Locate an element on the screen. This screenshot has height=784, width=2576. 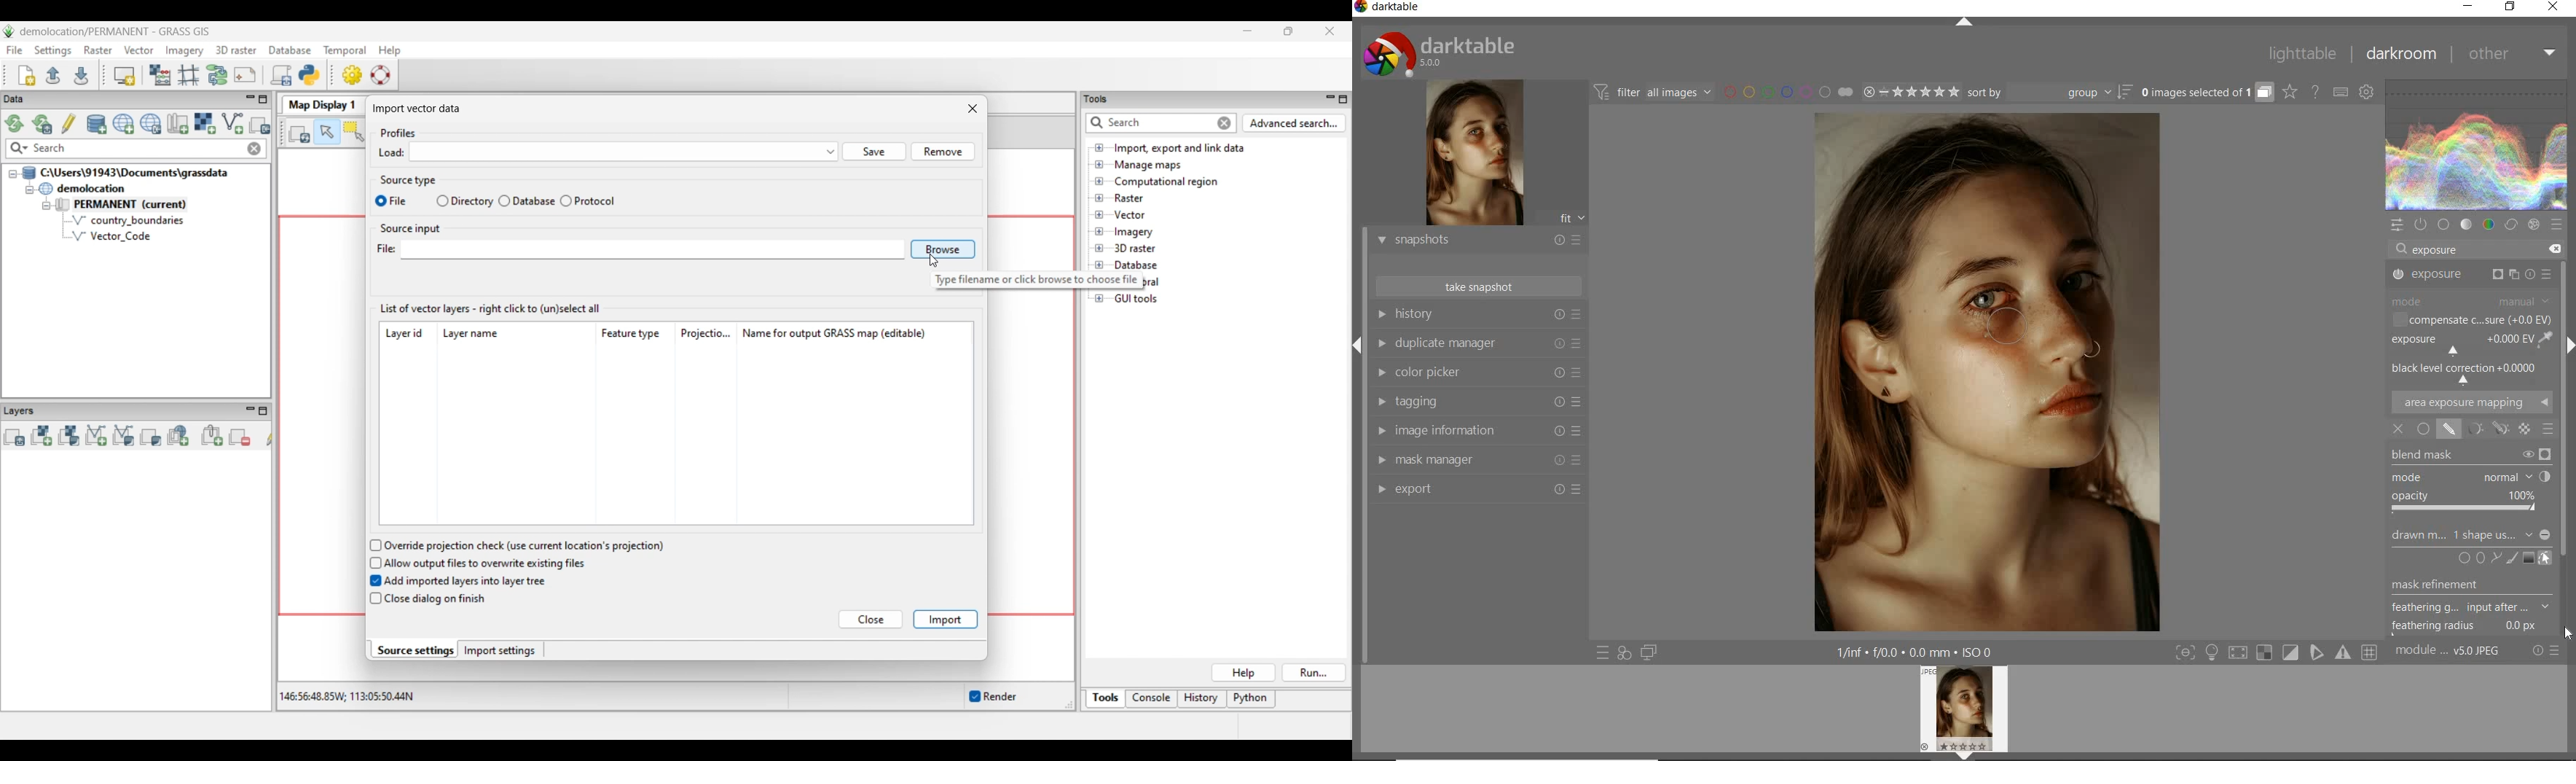
change overlays shown on thumbnails is located at coordinates (2289, 93).